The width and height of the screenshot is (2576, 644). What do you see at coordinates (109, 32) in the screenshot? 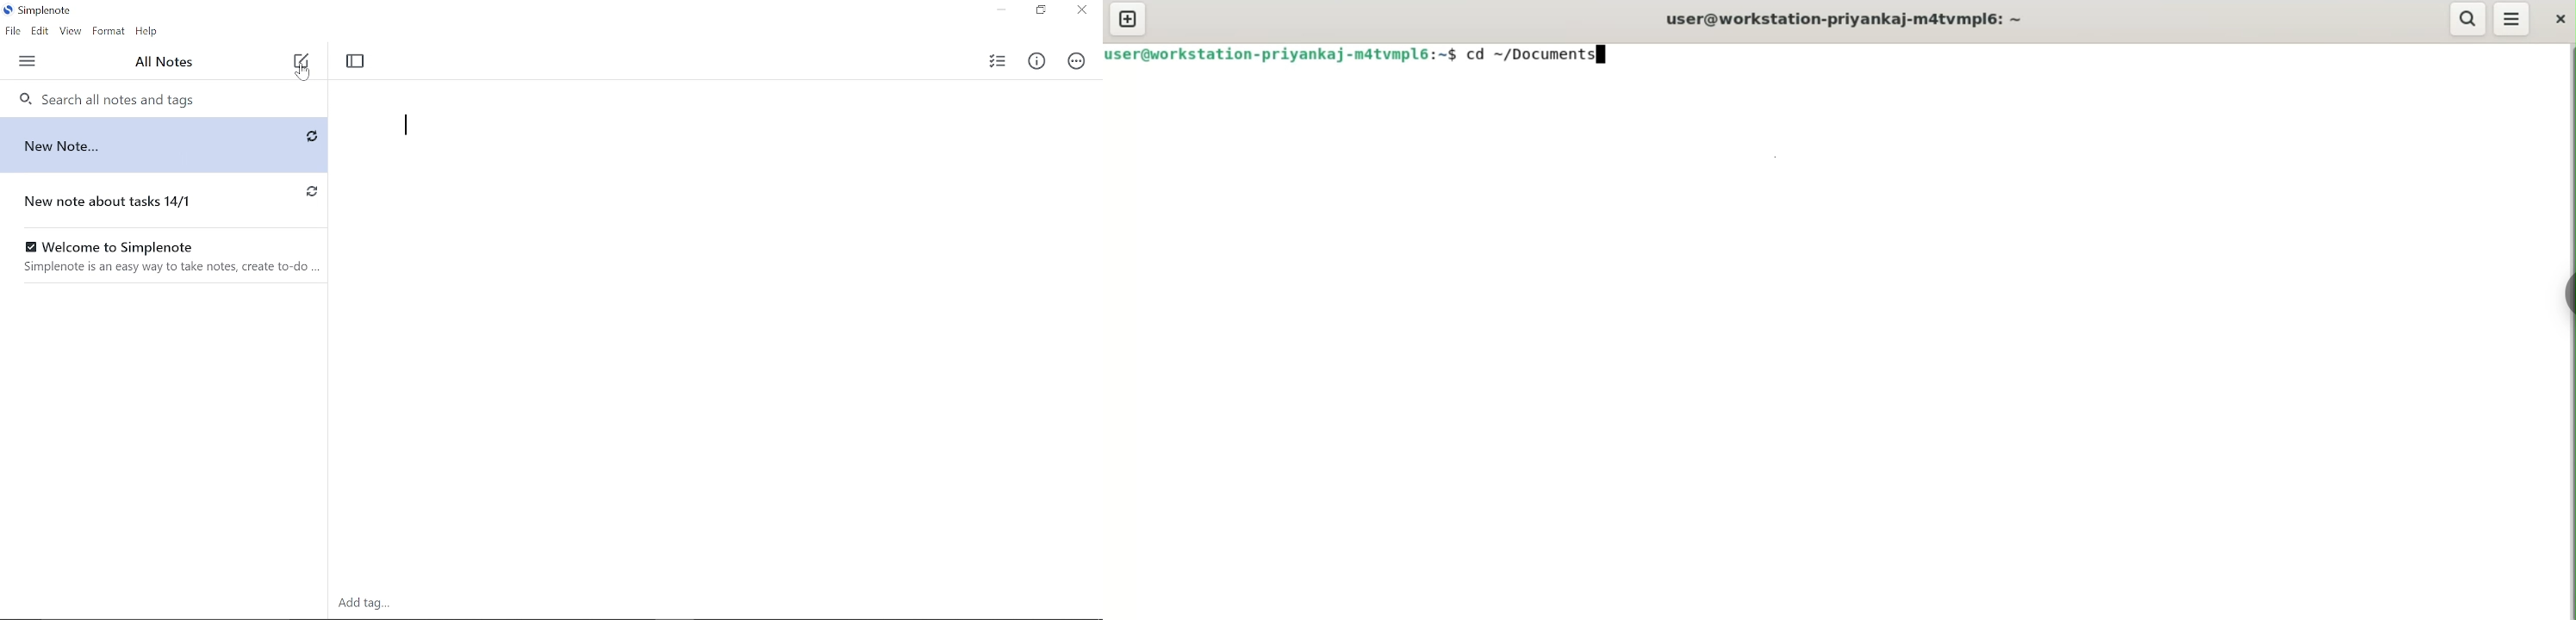
I see `Format` at bounding box center [109, 32].